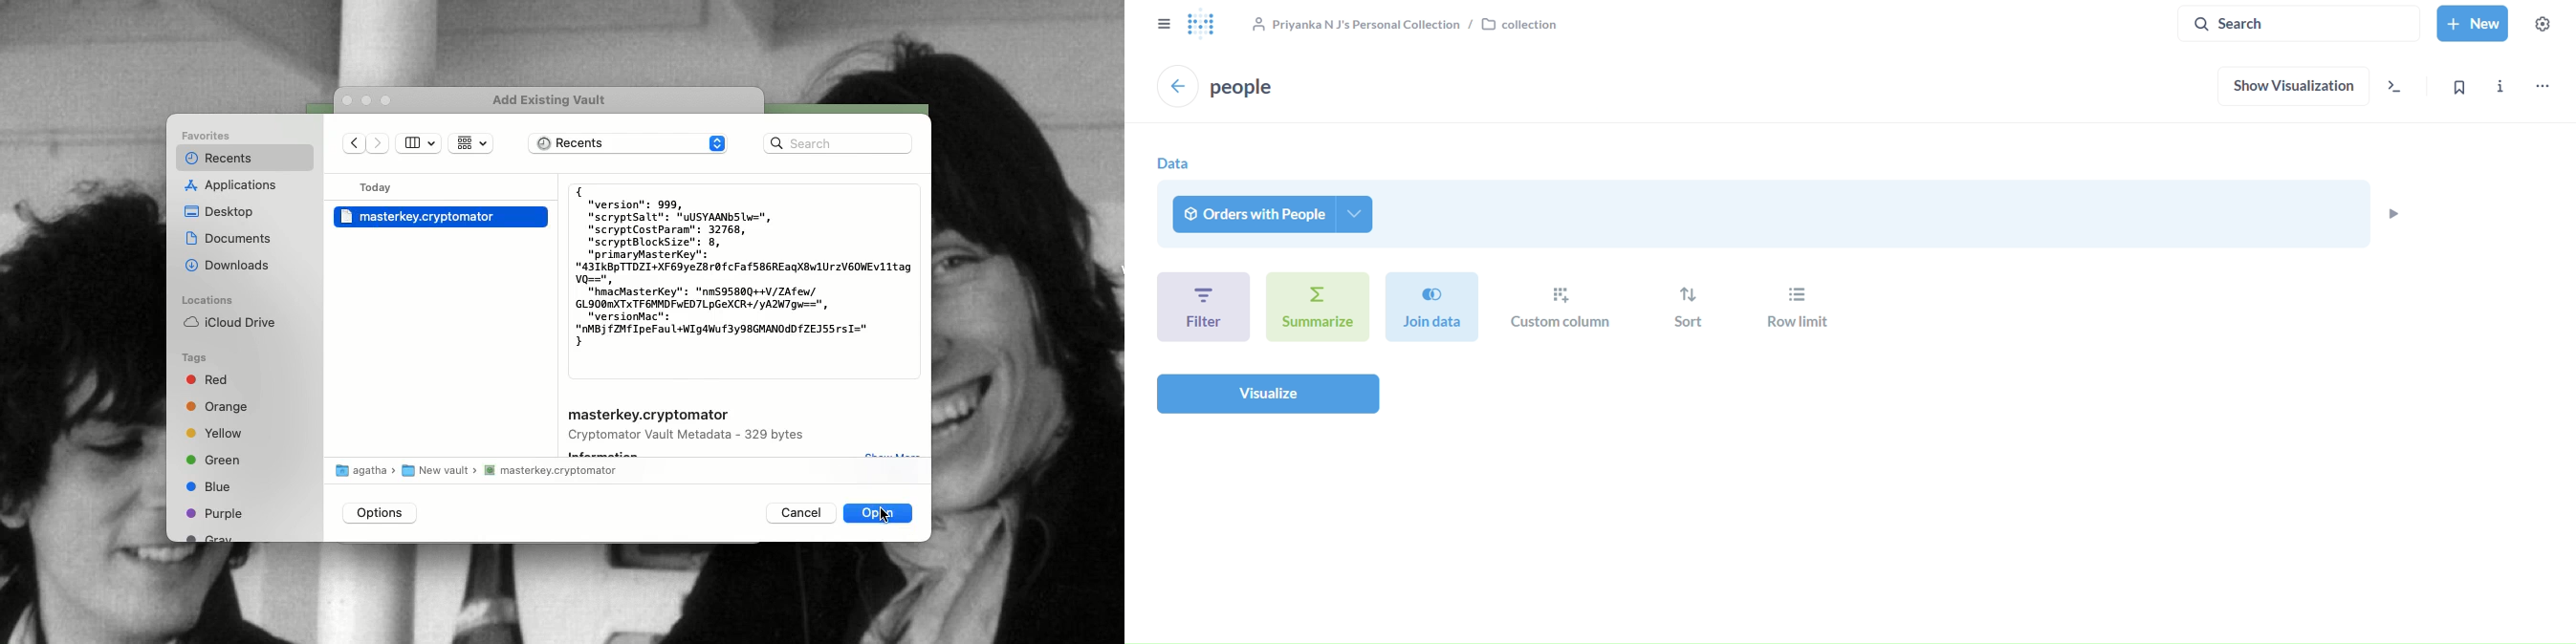 Image resolution: width=2576 pixels, height=644 pixels. Describe the element at coordinates (355, 145) in the screenshot. I see `previous` at that location.